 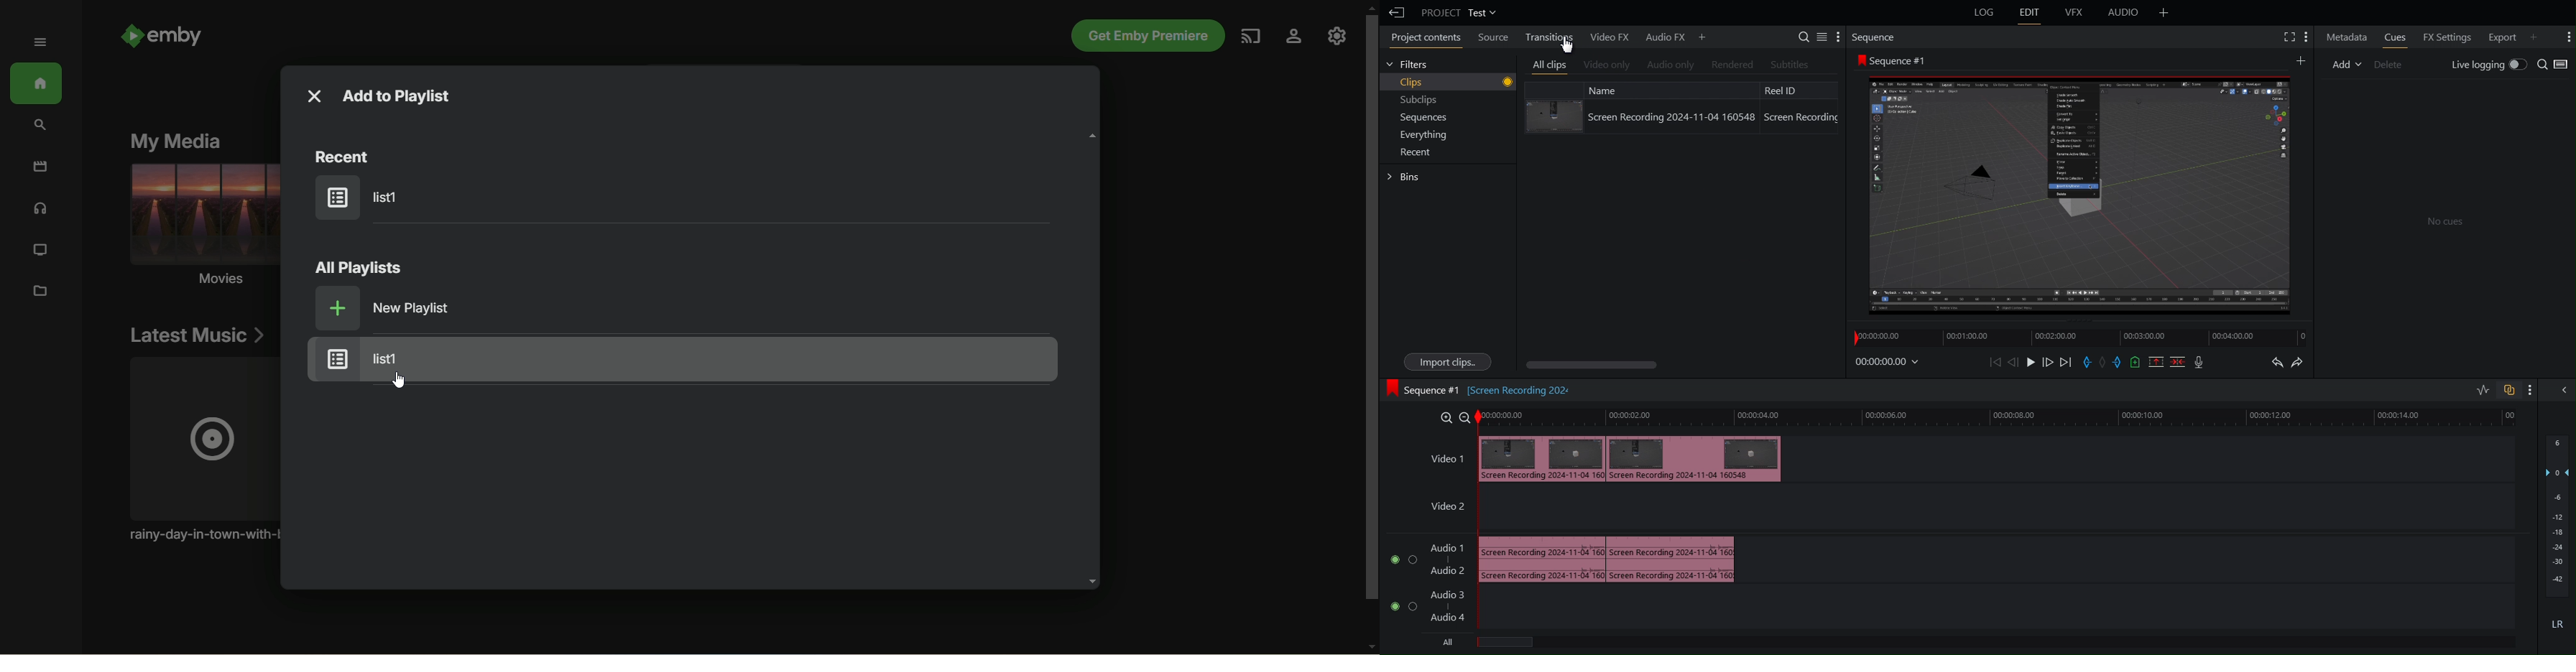 What do you see at coordinates (1791, 64) in the screenshot?
I see `Subtitles` at bounding box center [1791, 64].